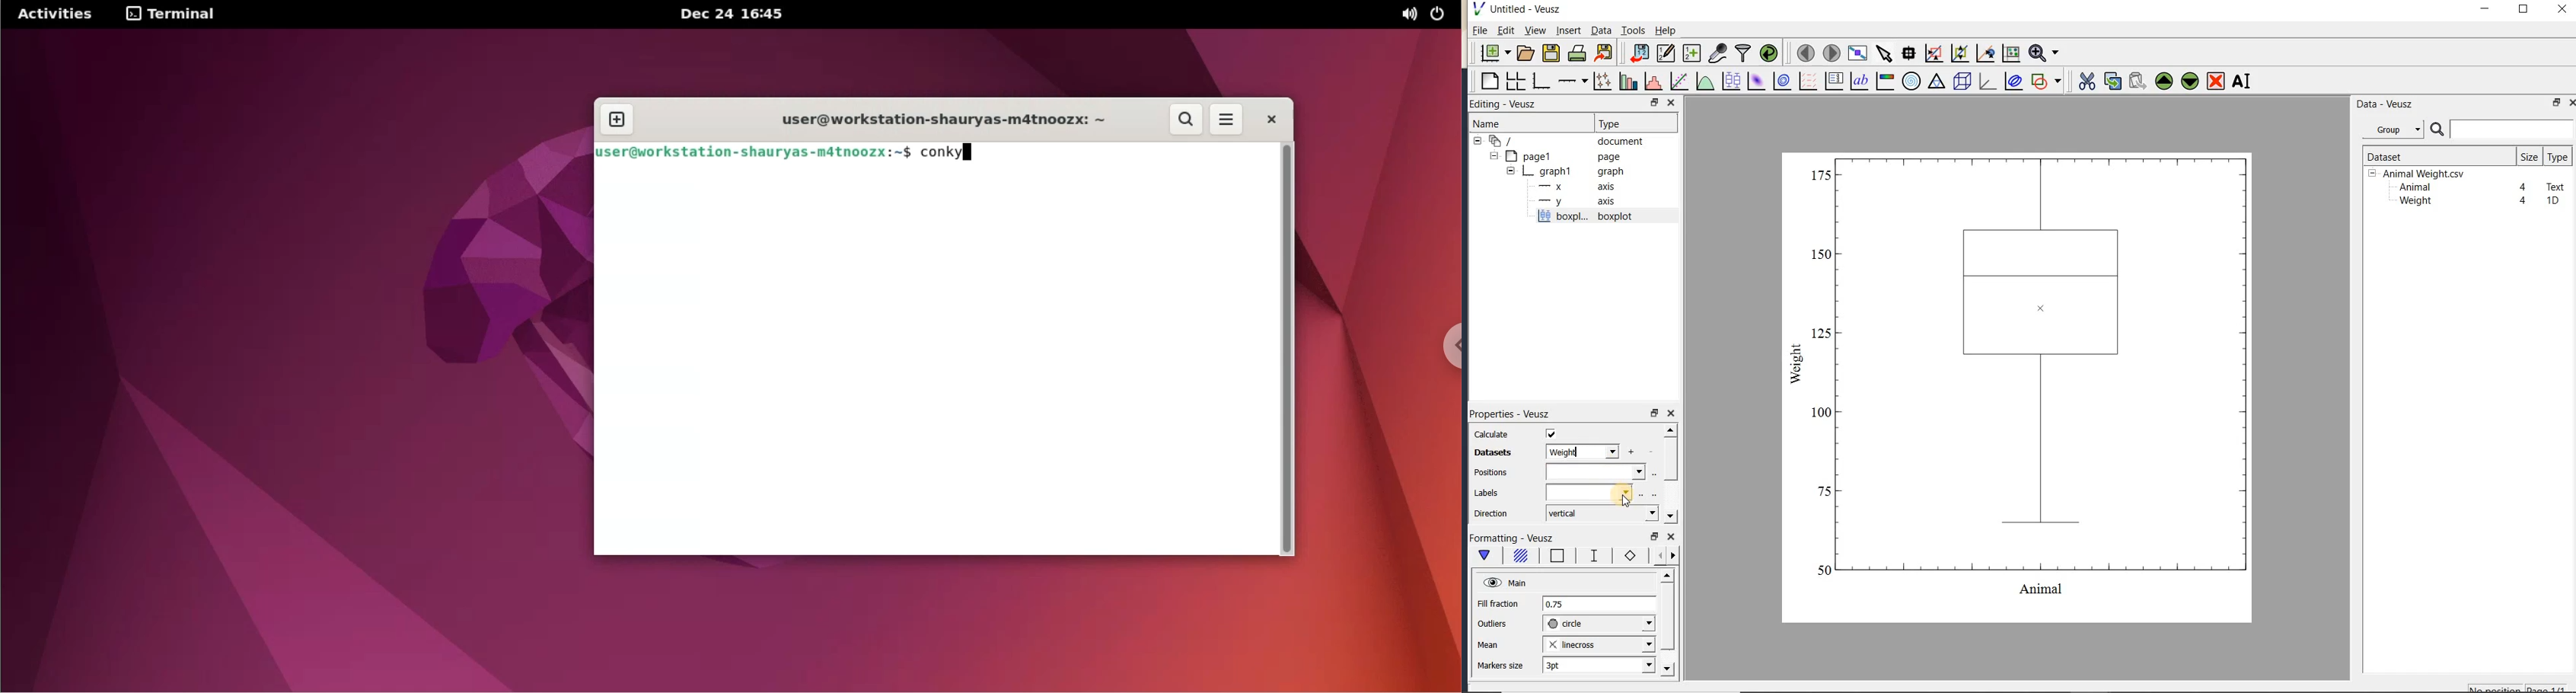 The width and height of the screenshot is (2576, 700). Describe the element at coordinates (2434, 156) in the screenshot. I see `Dataset` at that location.